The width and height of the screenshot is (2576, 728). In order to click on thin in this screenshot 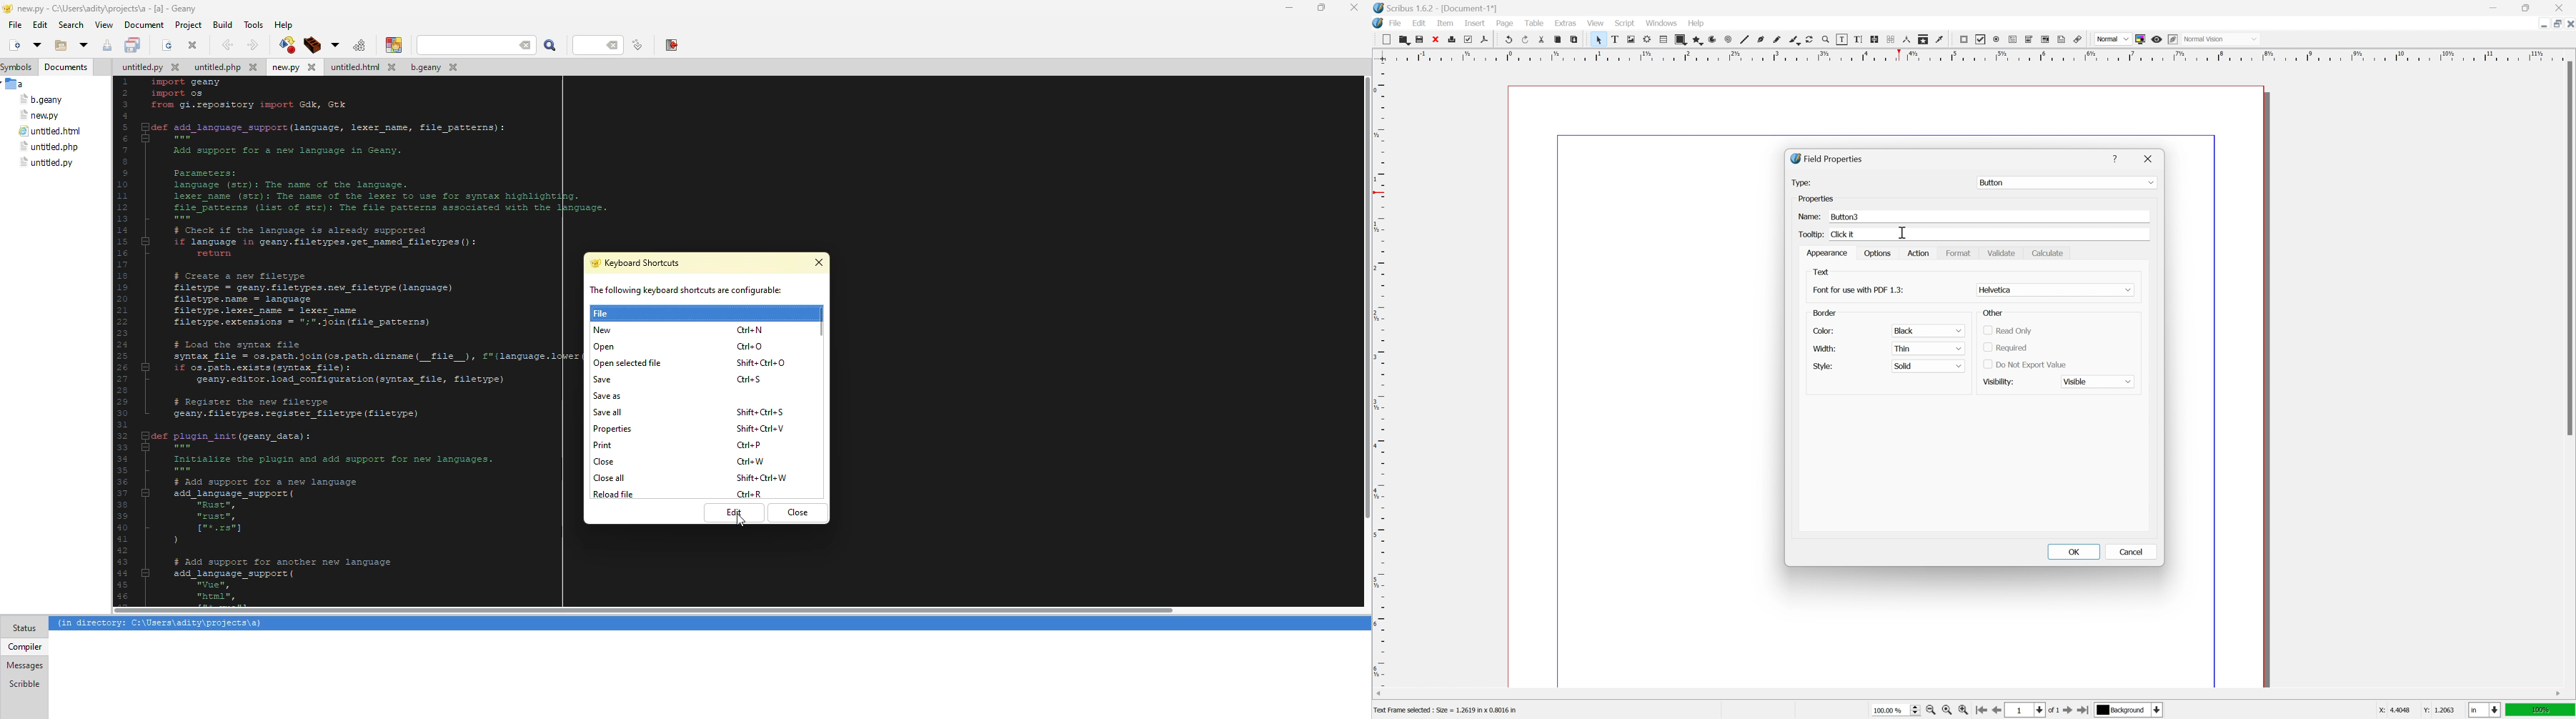, I will do `click(1928, 348)`.